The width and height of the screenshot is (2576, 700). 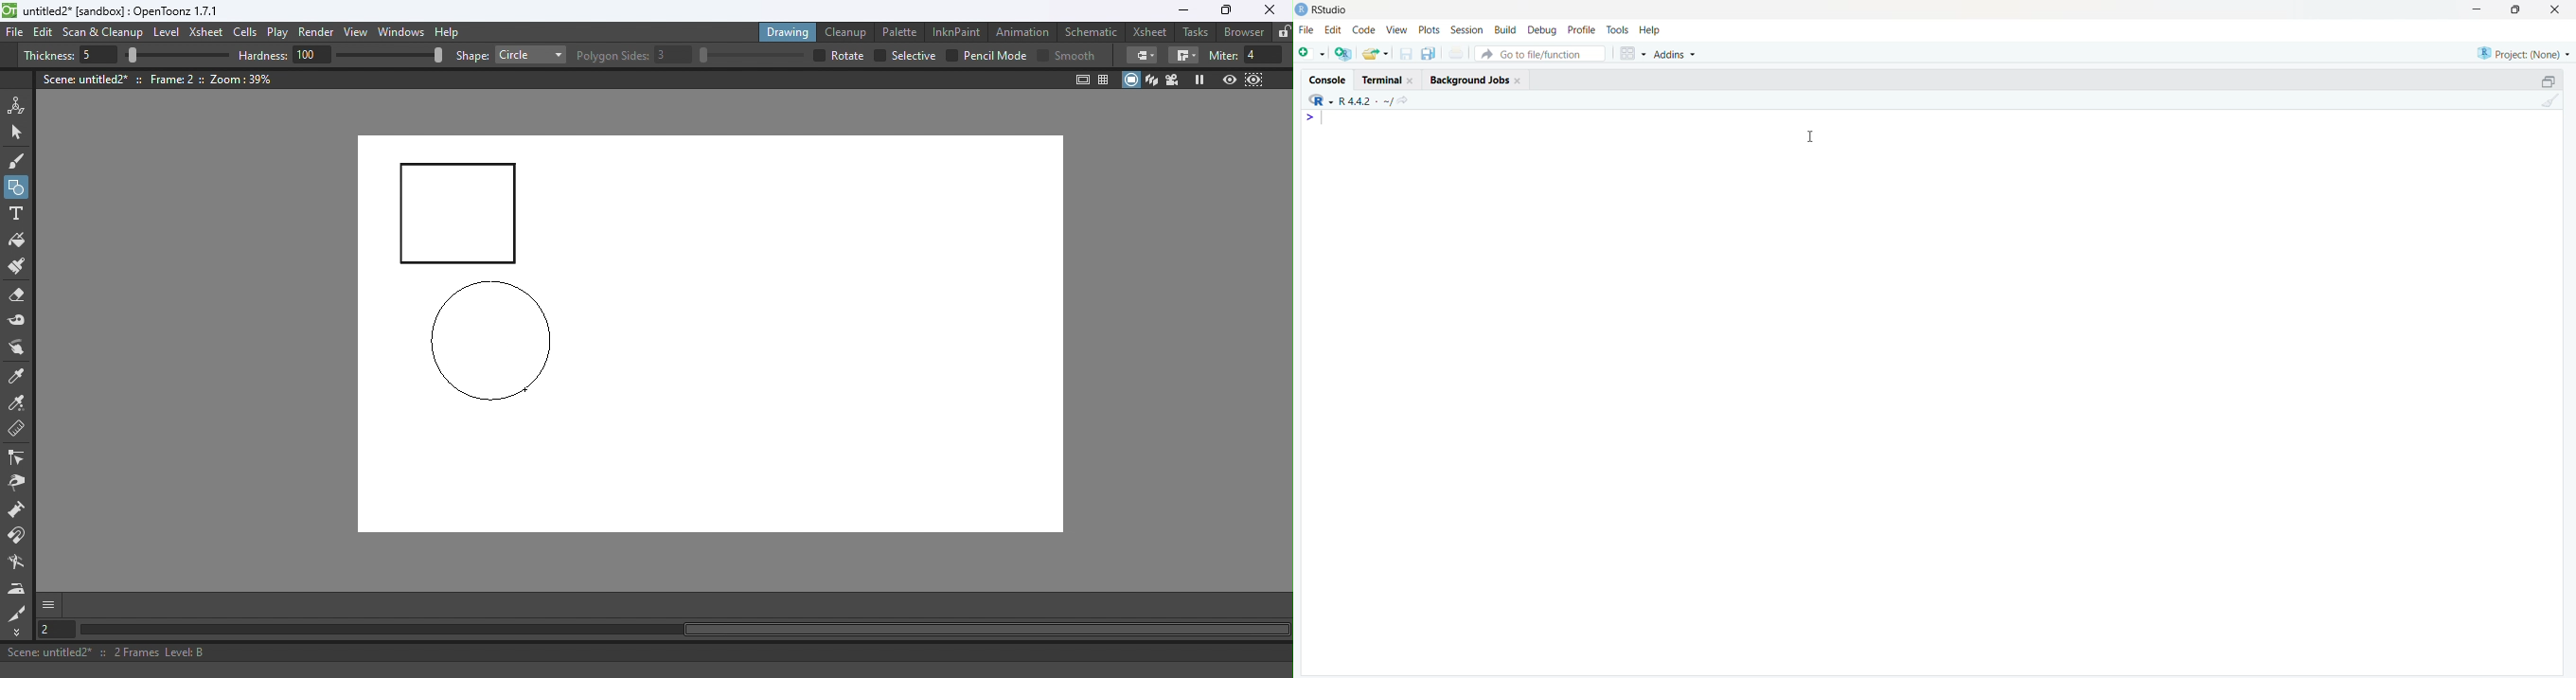 What do you see at coordinates (1269, 10) in the screenshot?
I see `Close` at bounding box center [1269, 10].